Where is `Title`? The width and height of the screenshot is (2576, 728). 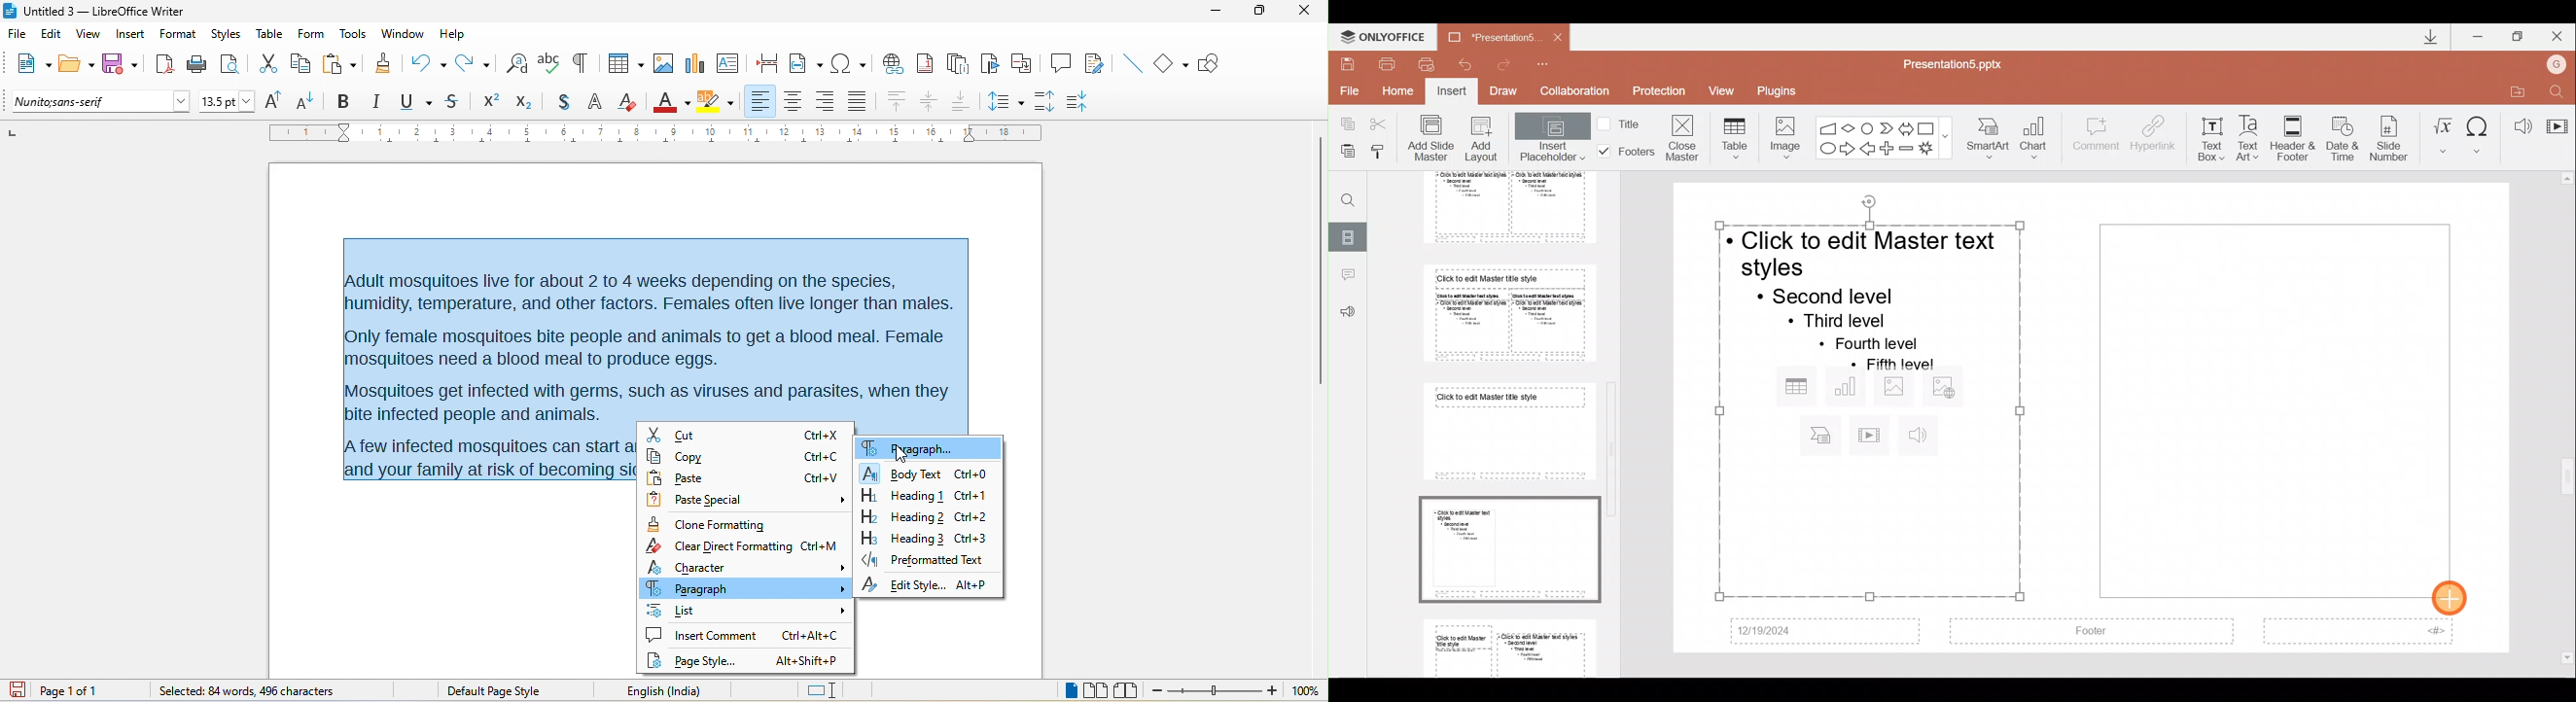
Title is located at coordinates (1622, 123).